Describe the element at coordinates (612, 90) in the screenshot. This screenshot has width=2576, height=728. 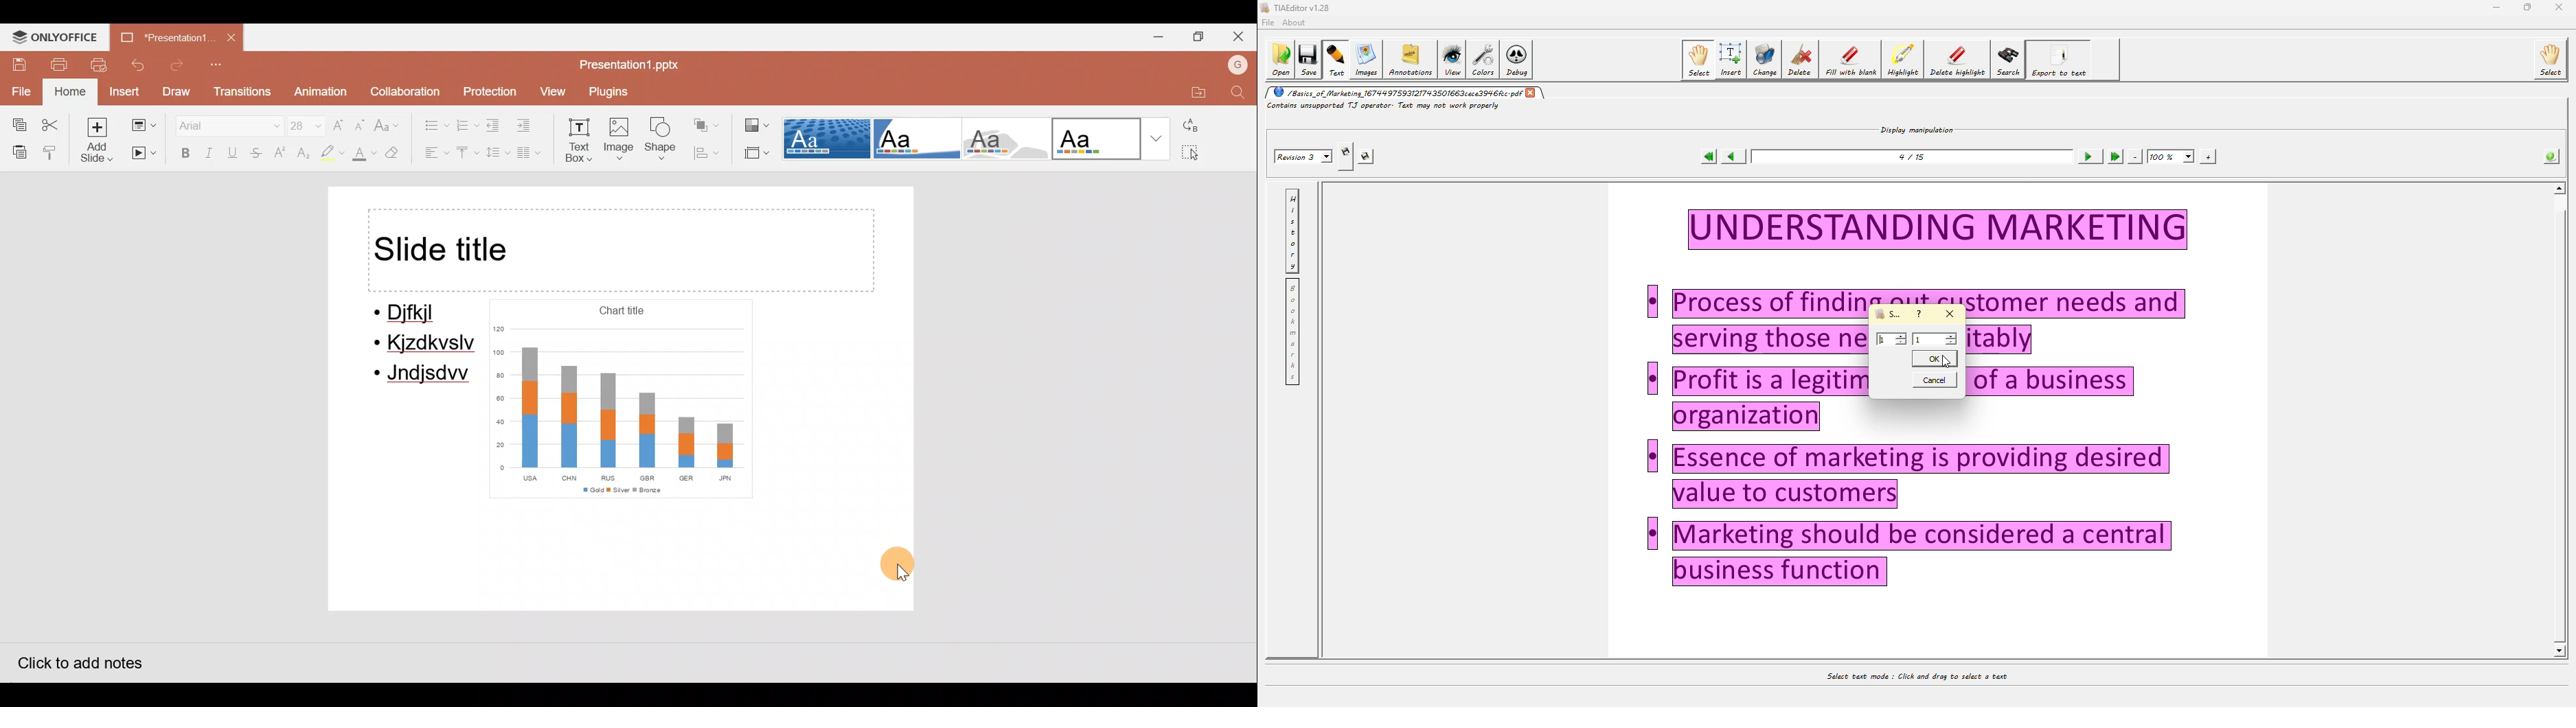
I see `Plugins` at that location.